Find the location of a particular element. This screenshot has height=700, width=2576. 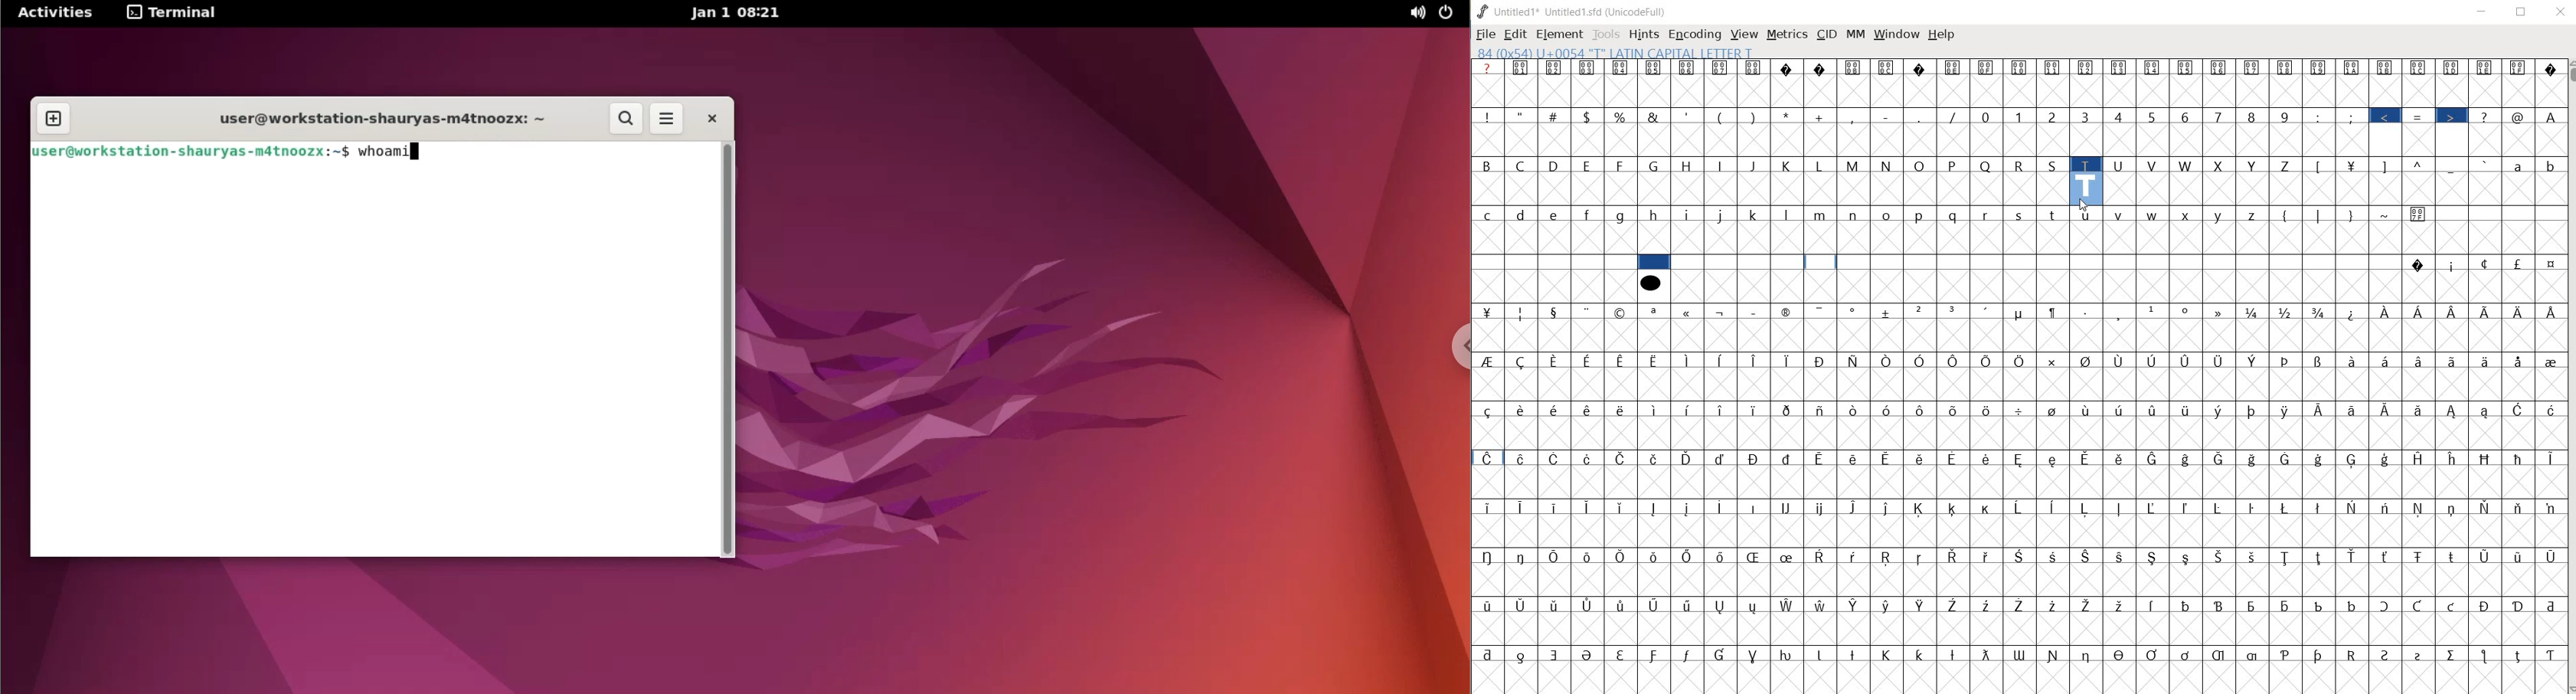

Symbol is located at coordinates (1855, 605).